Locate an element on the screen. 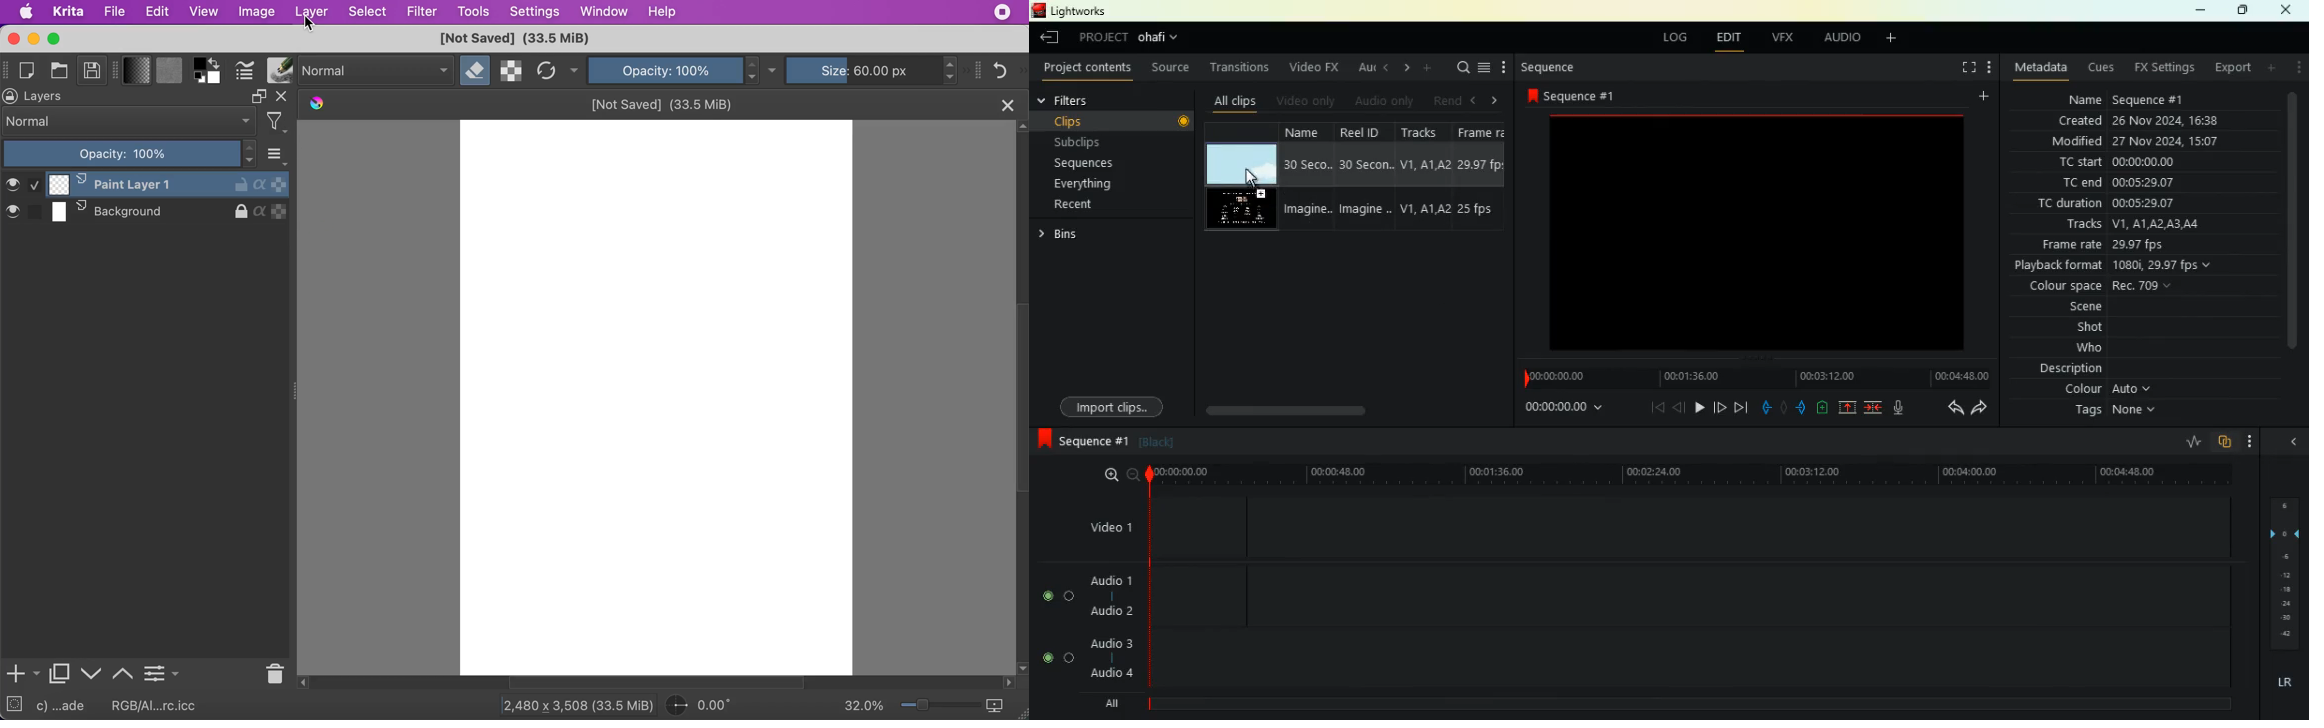 The image size is (2324, 728). bins is located at coordinates (1068, 236).